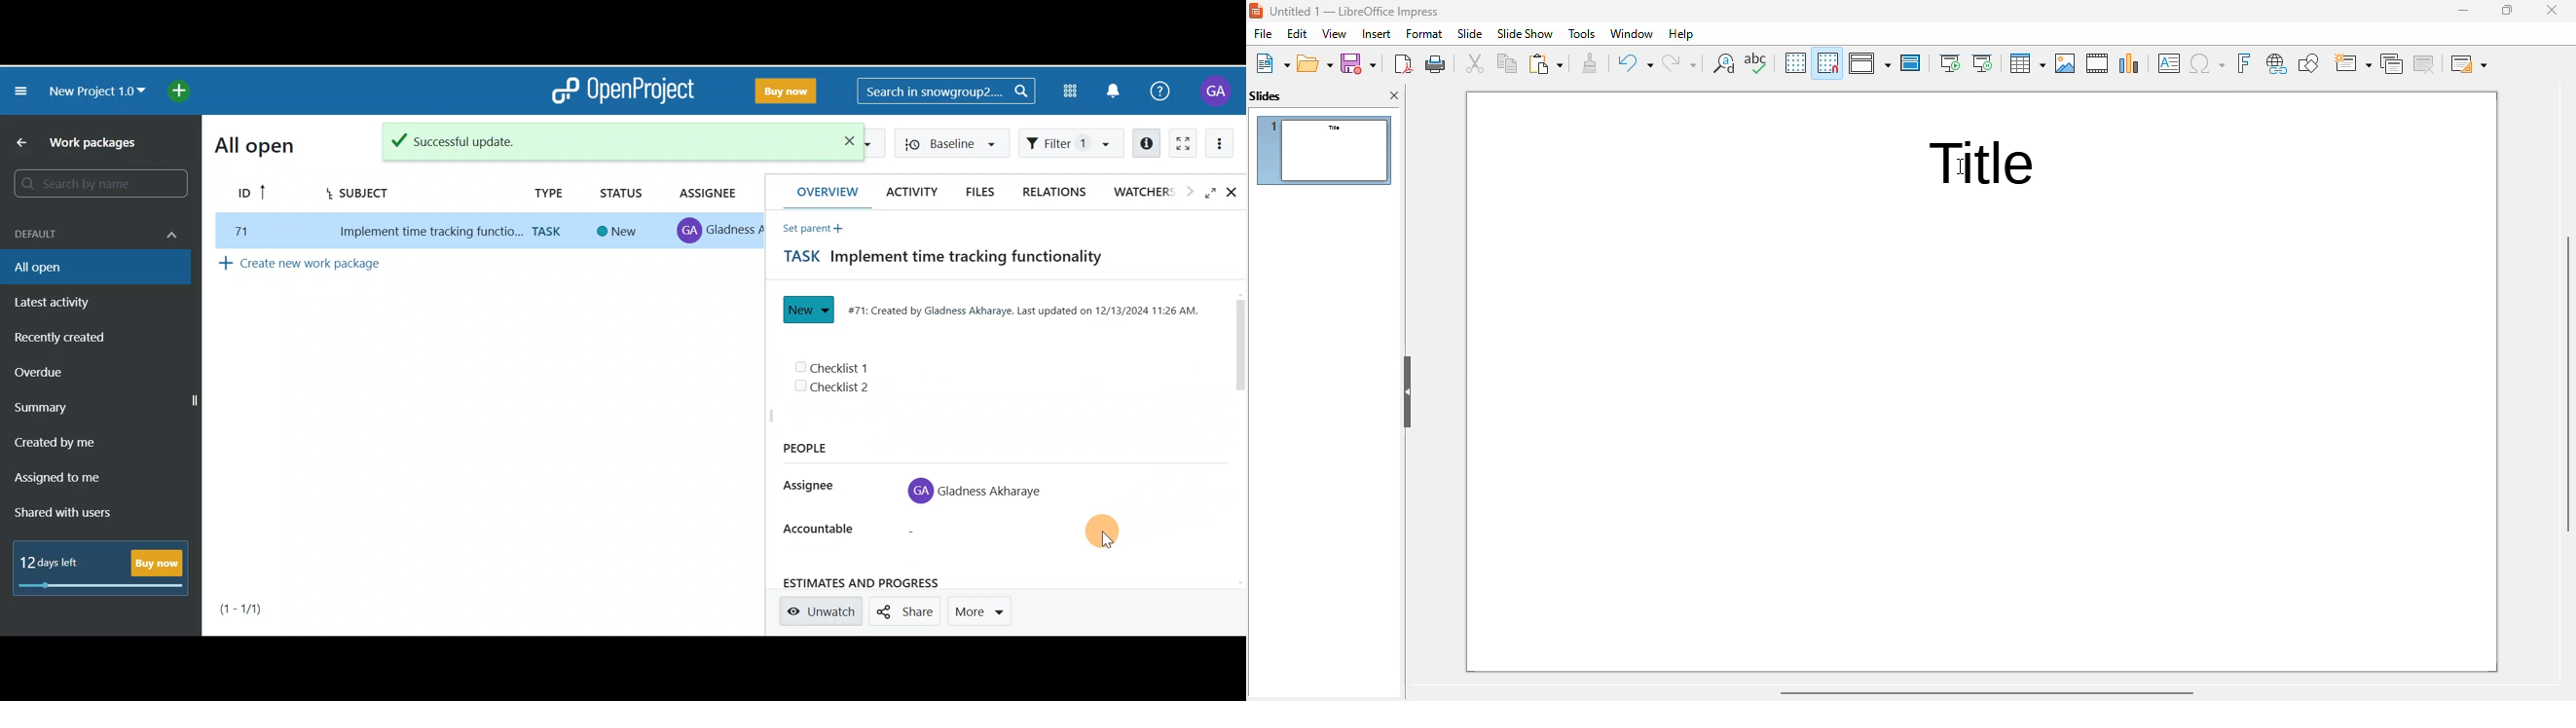  I want to click on insert special characters, so click(2207, 63).